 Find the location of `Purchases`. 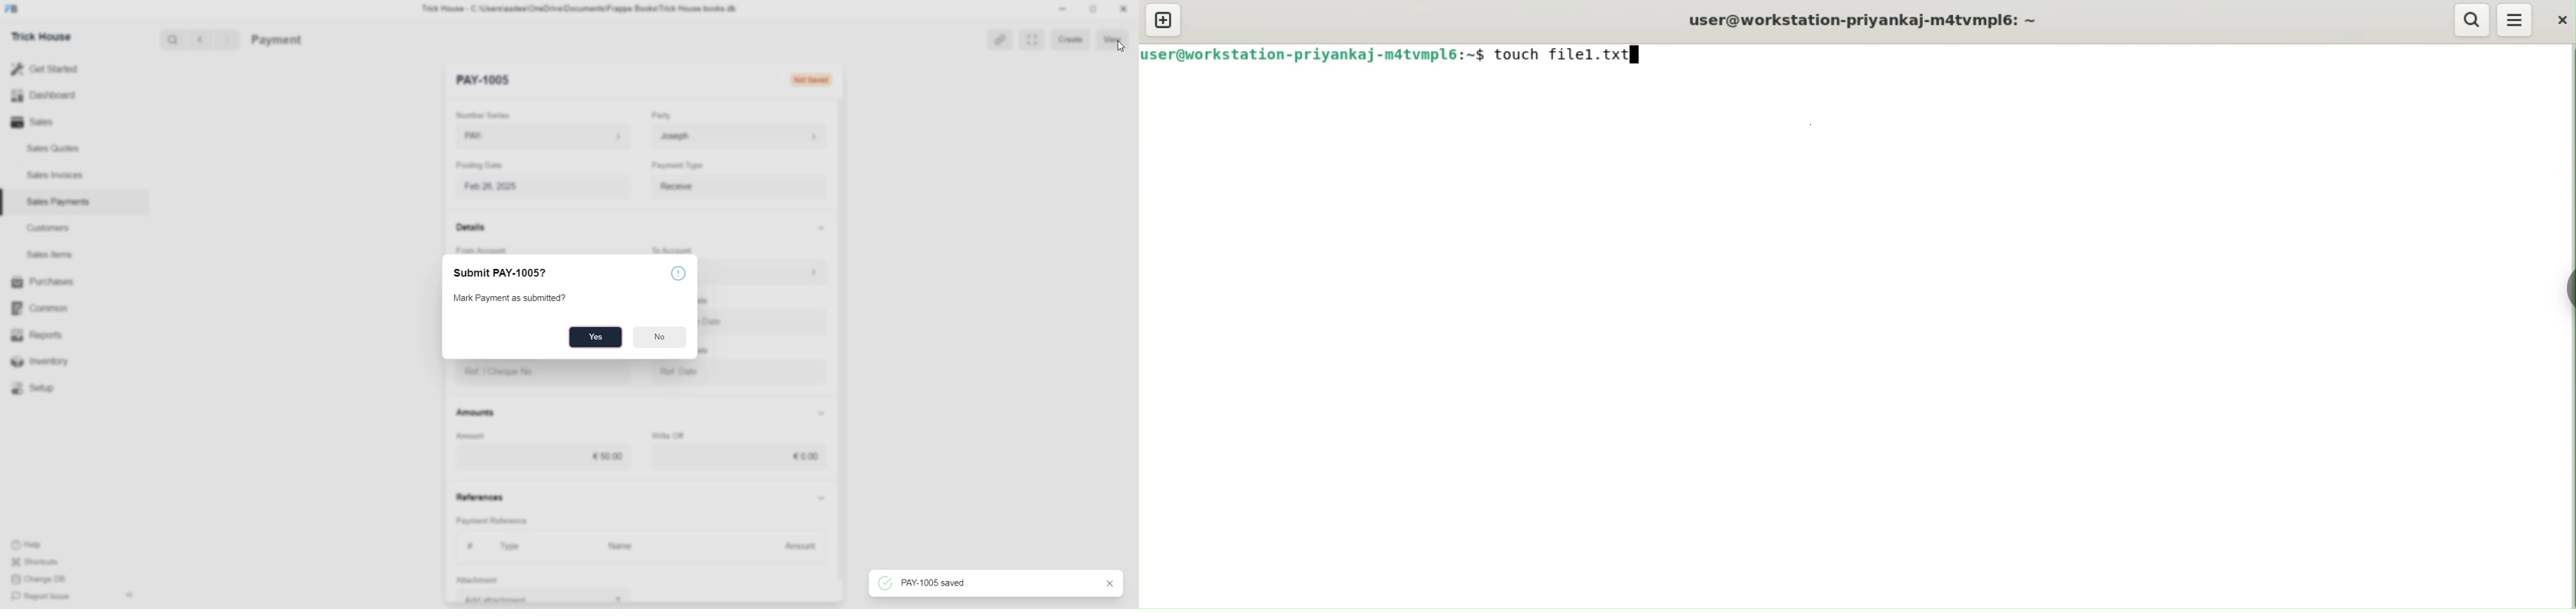

Purchases is located at coordinates (45, 282).